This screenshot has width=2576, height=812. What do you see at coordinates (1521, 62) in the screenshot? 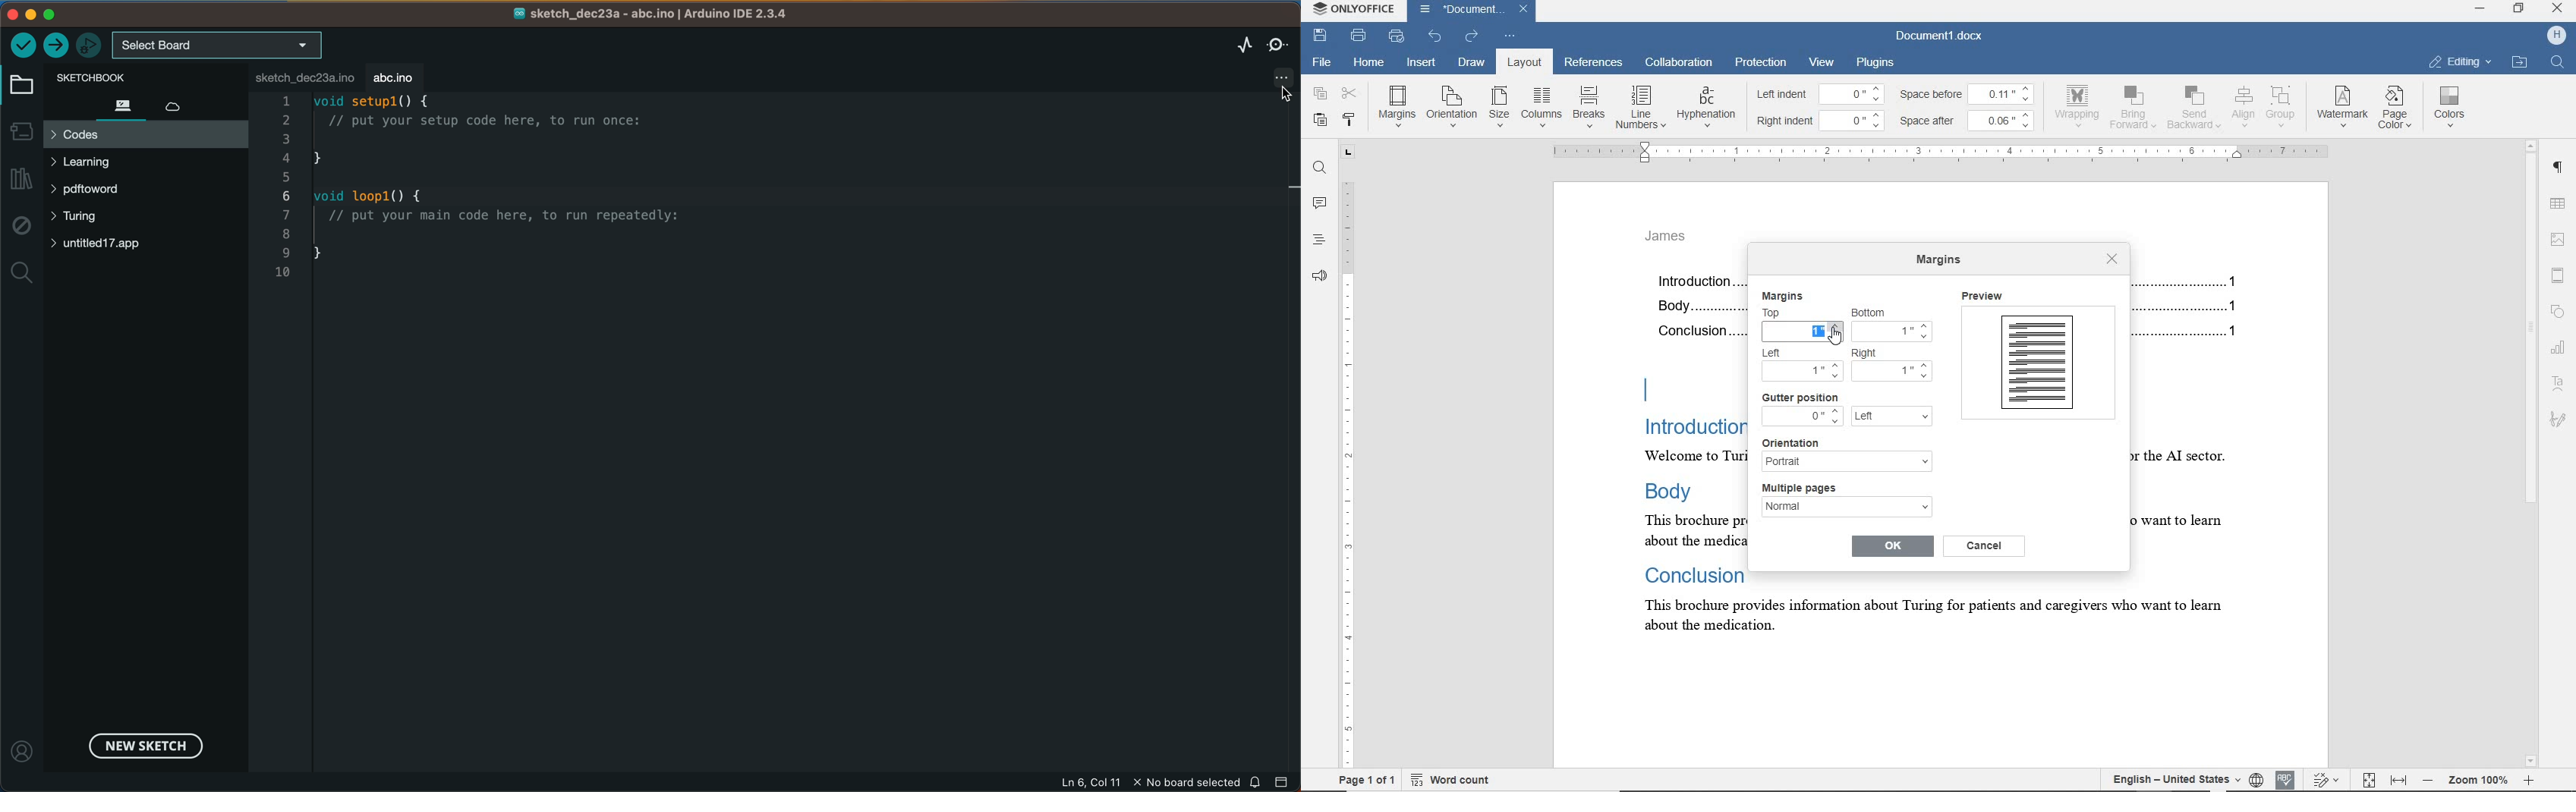
I see `layout` at bounding box center [1521, 62].